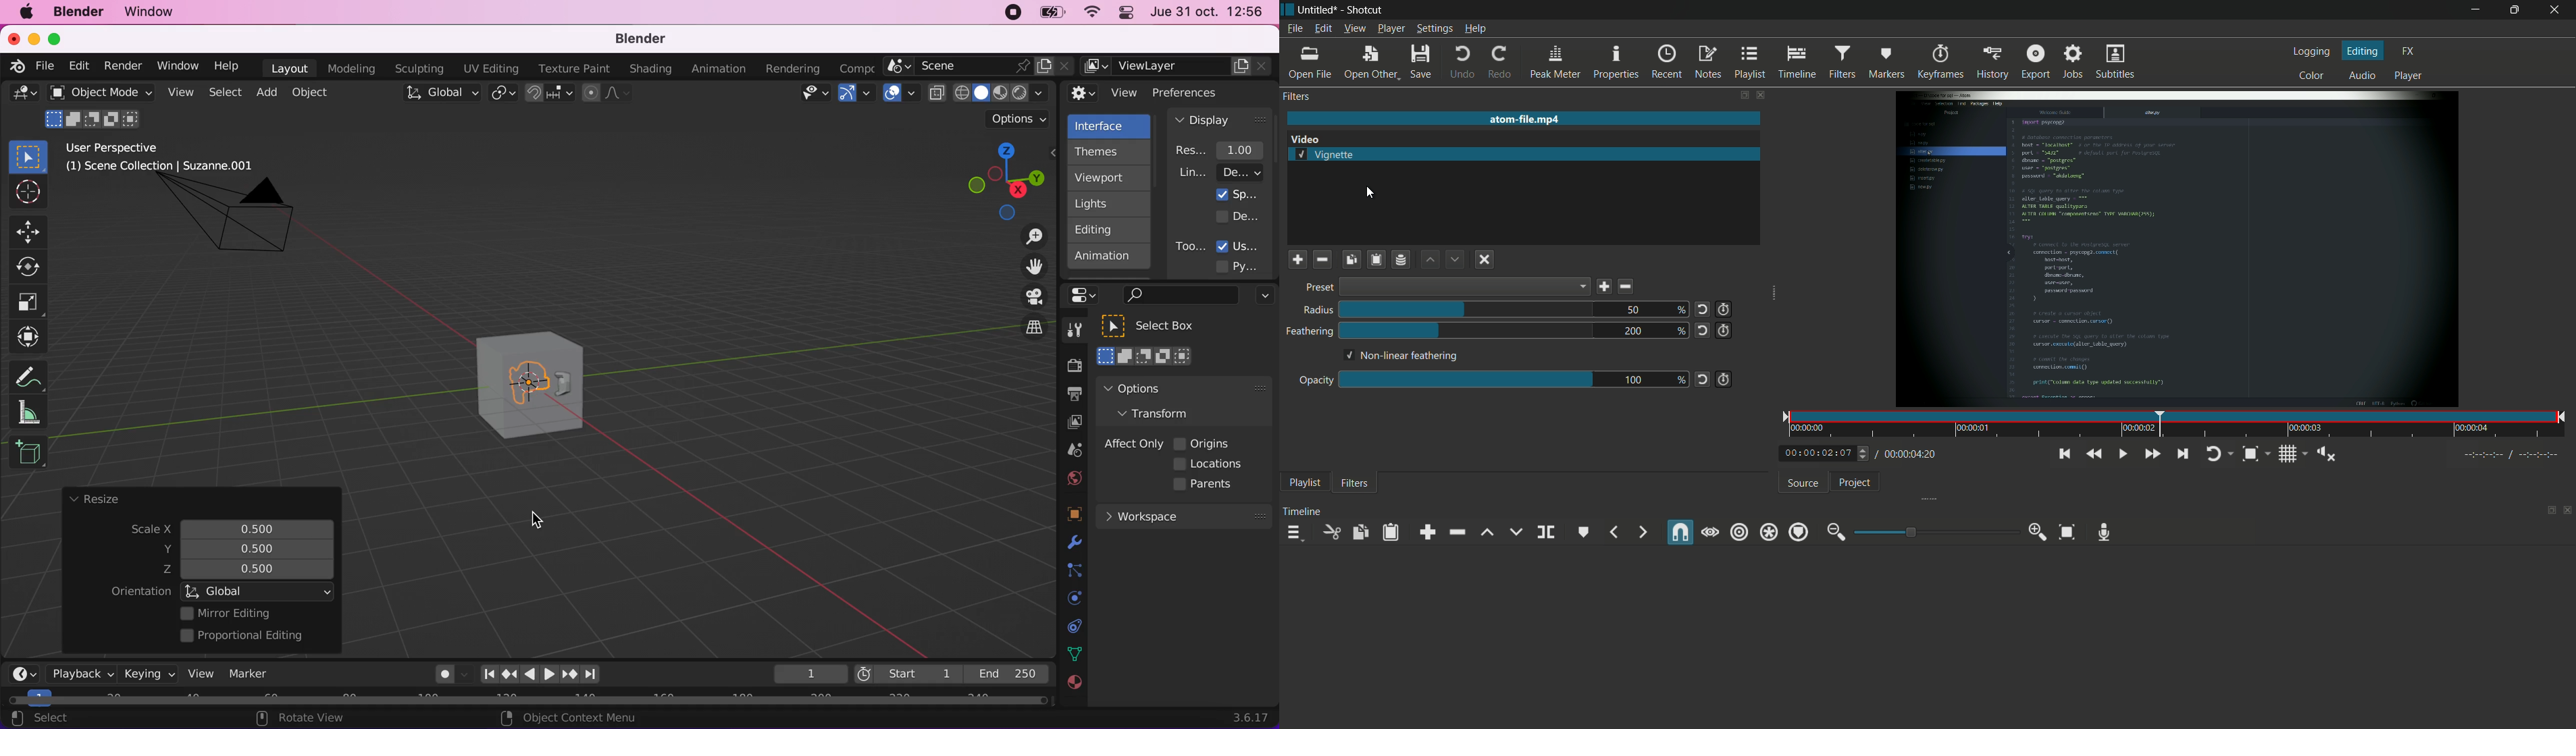  What do you see at coordinates (1554, 63) in the screenshot?
I see `peak meter` at bounding box center [1554, 63].